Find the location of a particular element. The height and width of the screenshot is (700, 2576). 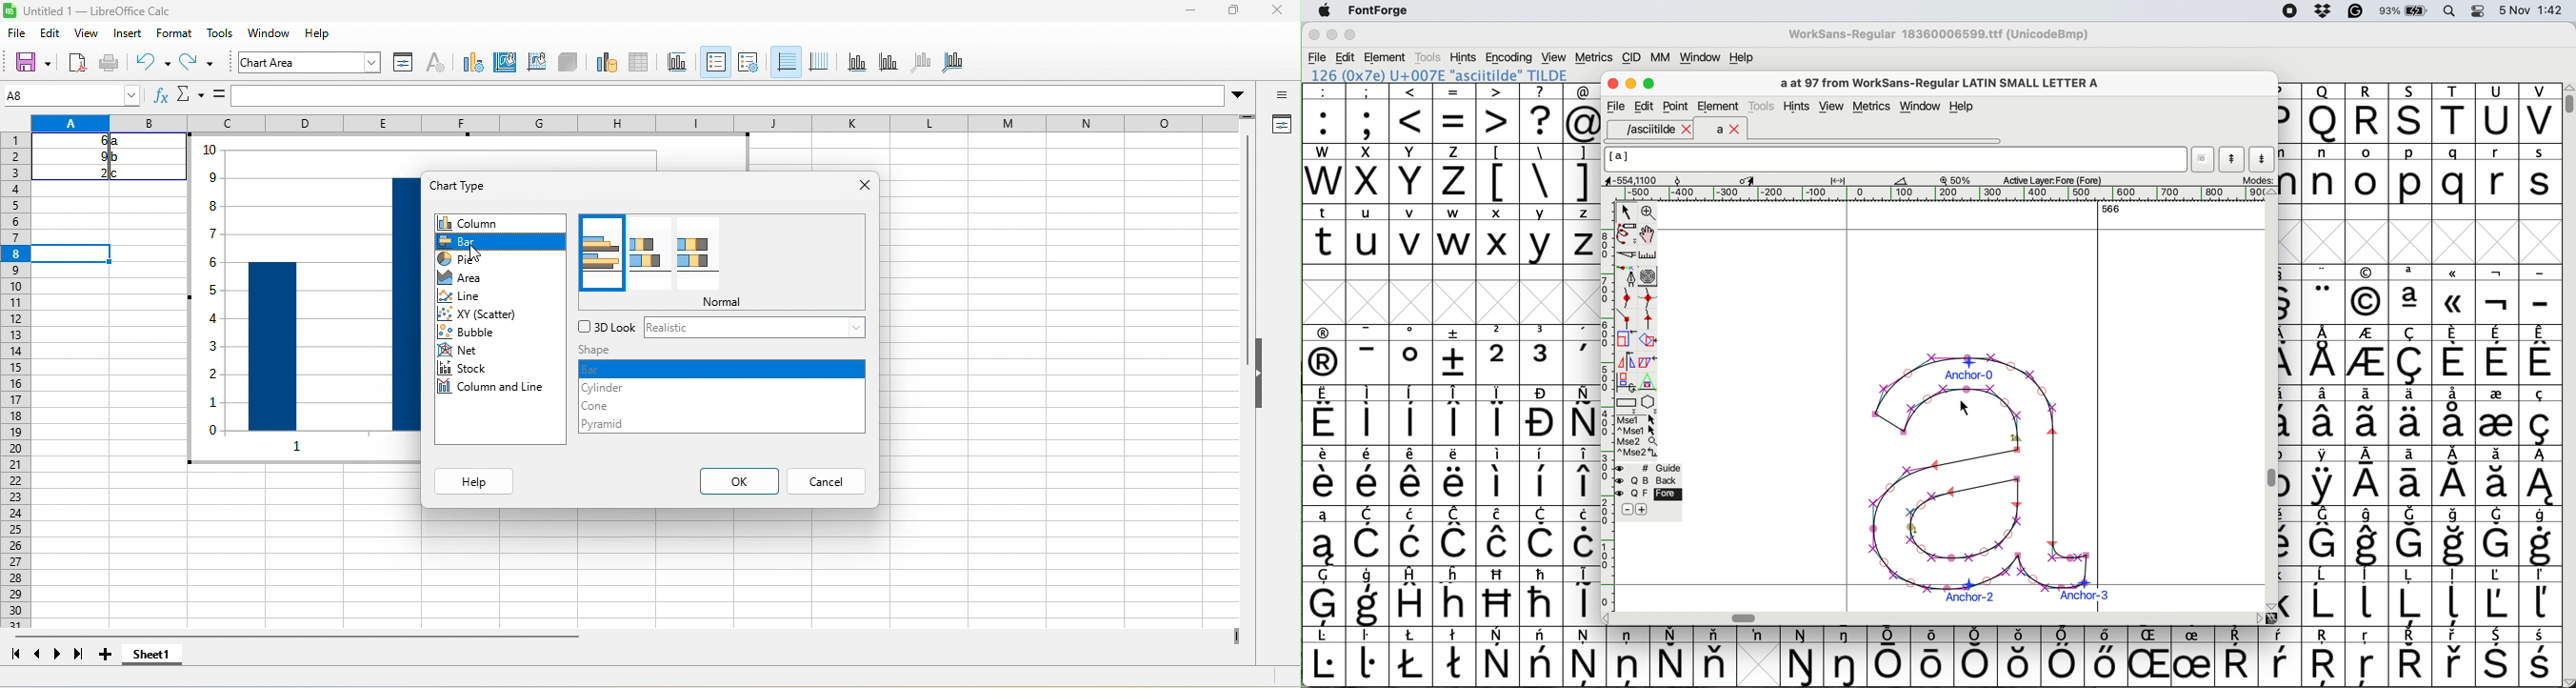

measure distance is located at coordinates (1649, 255).